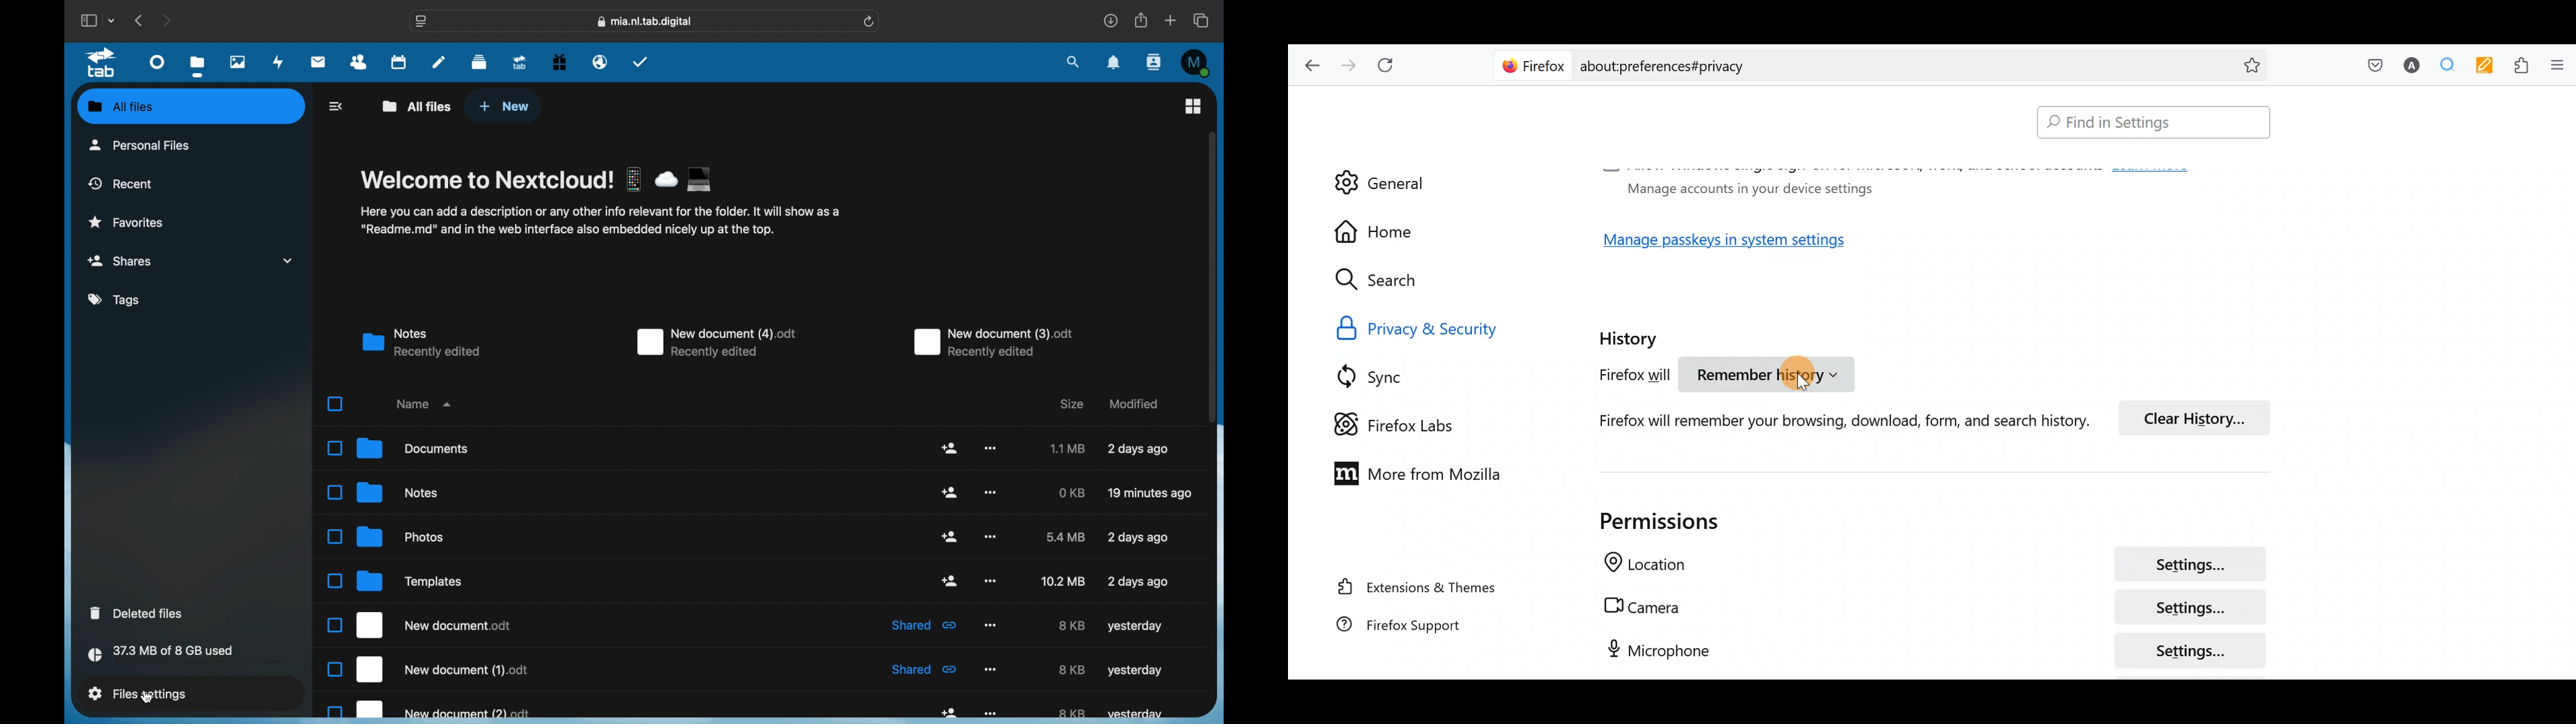  Describe the element at coordinates (1212, 276) in the screenshot. I see `scroll box` at that location.